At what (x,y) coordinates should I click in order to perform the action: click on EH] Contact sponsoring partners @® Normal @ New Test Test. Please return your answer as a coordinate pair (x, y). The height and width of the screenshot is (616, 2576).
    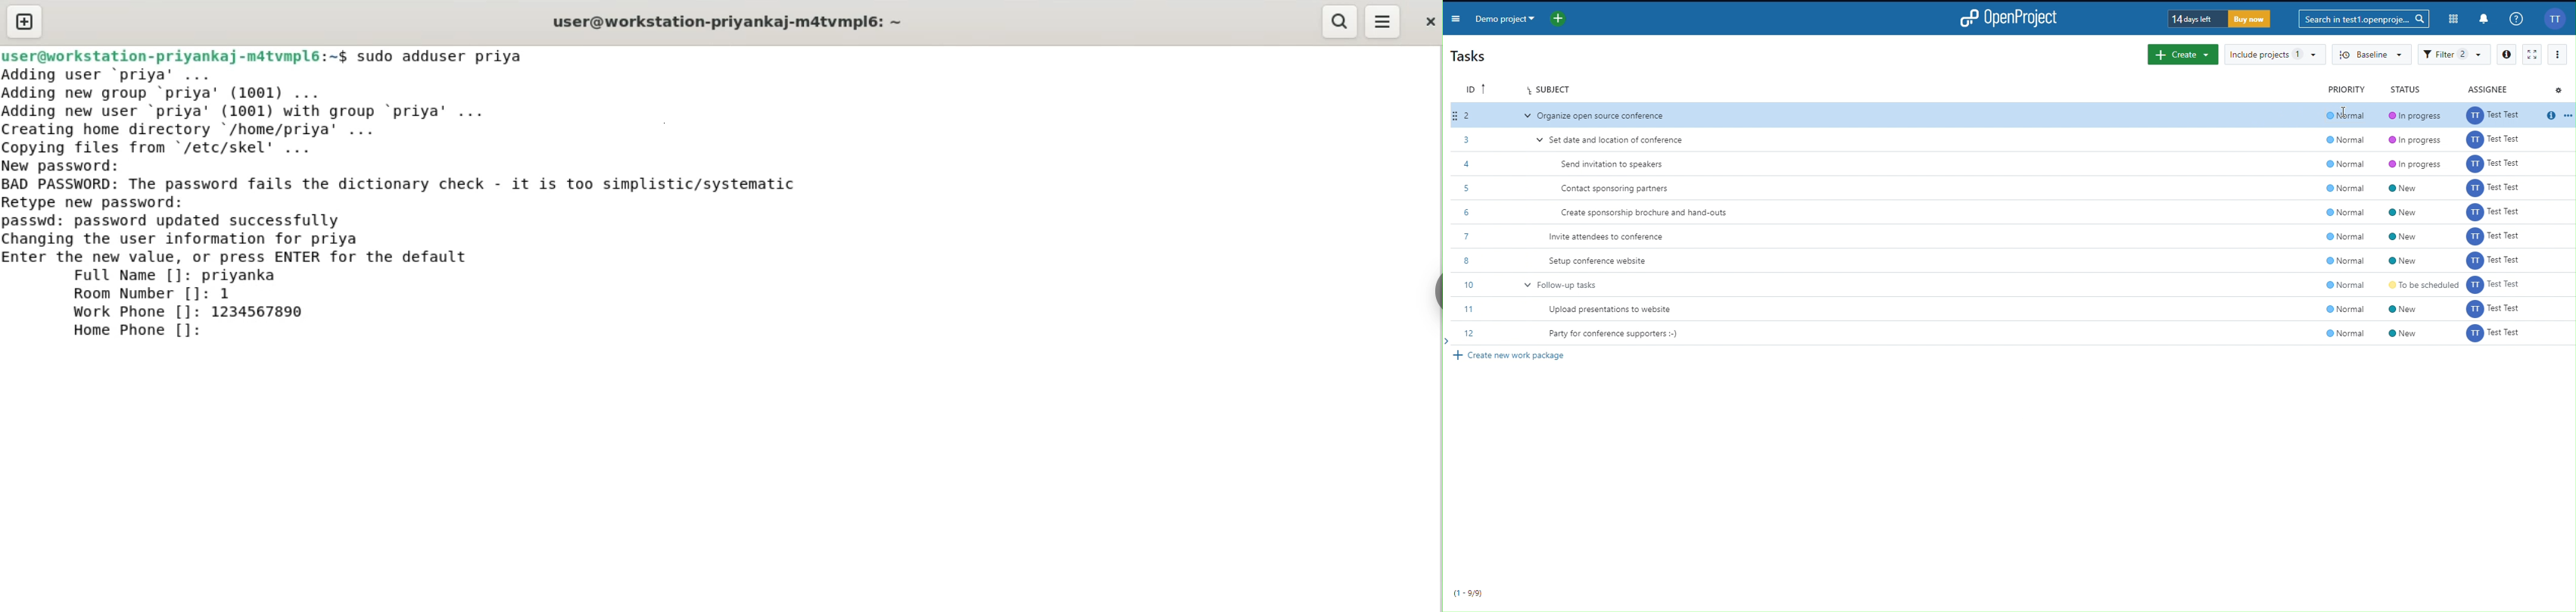
    Looking at the image, I should click on (2013, 189).